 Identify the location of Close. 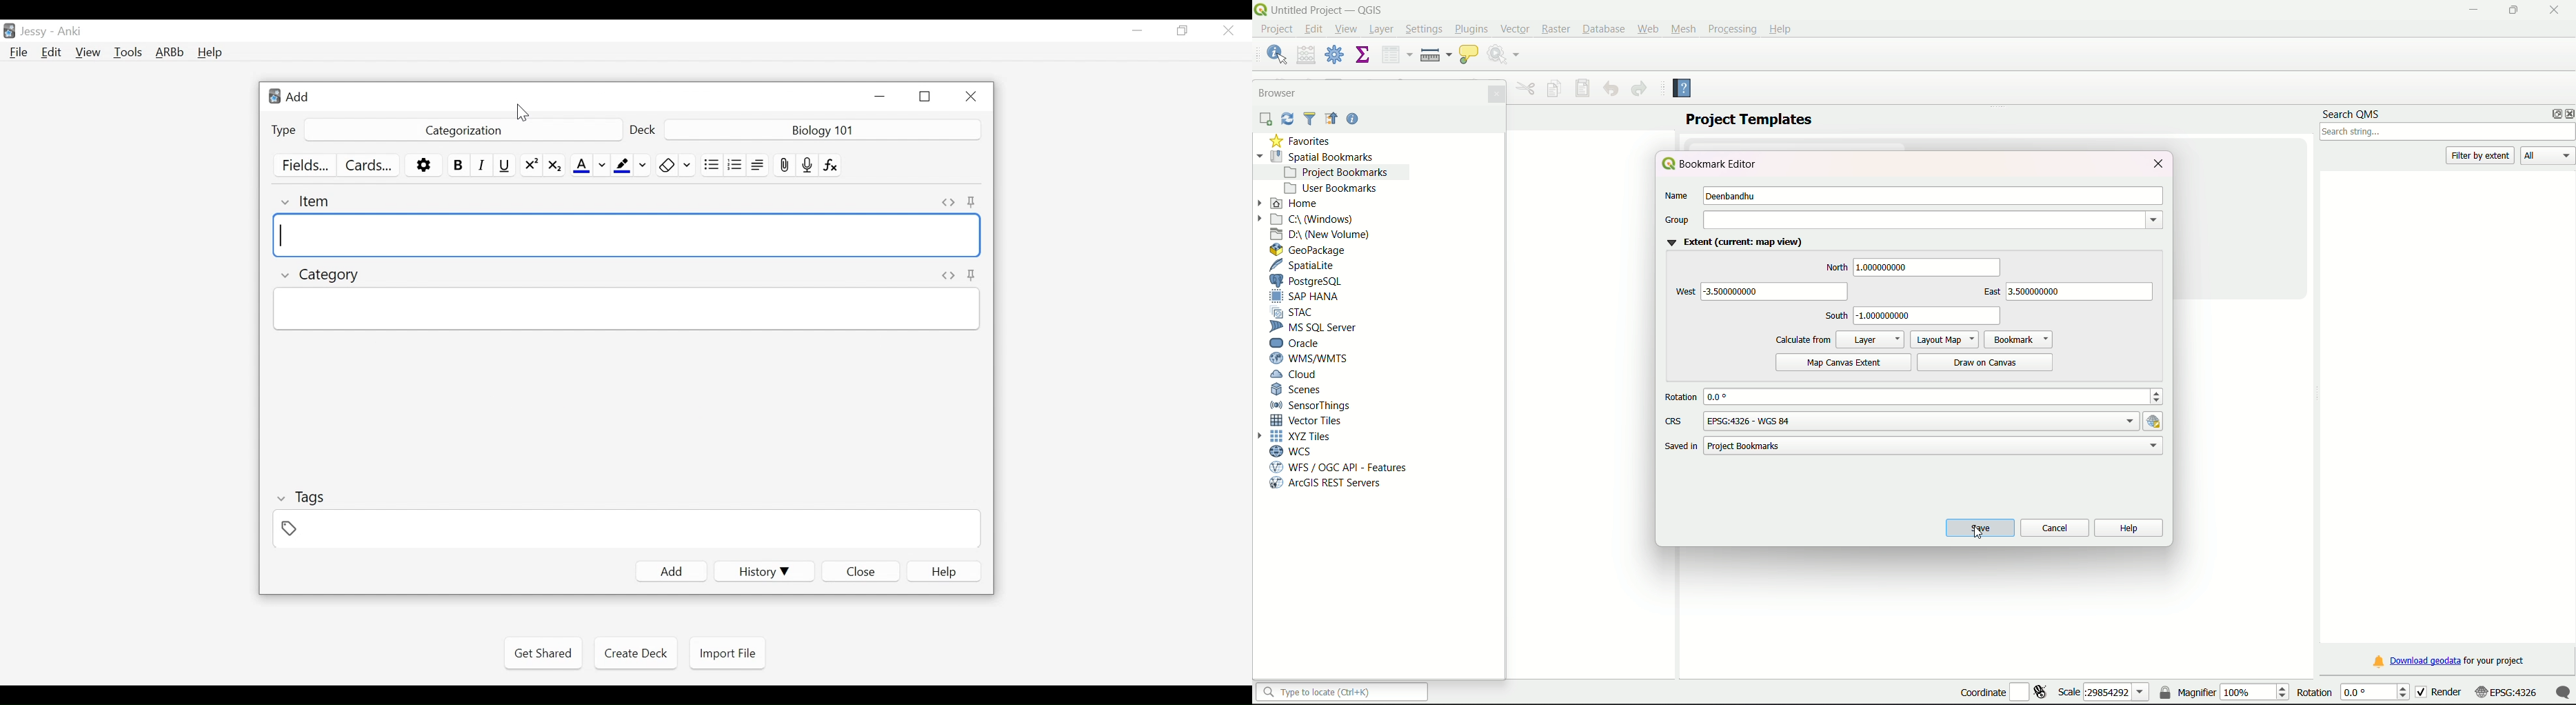
(1229, 31).